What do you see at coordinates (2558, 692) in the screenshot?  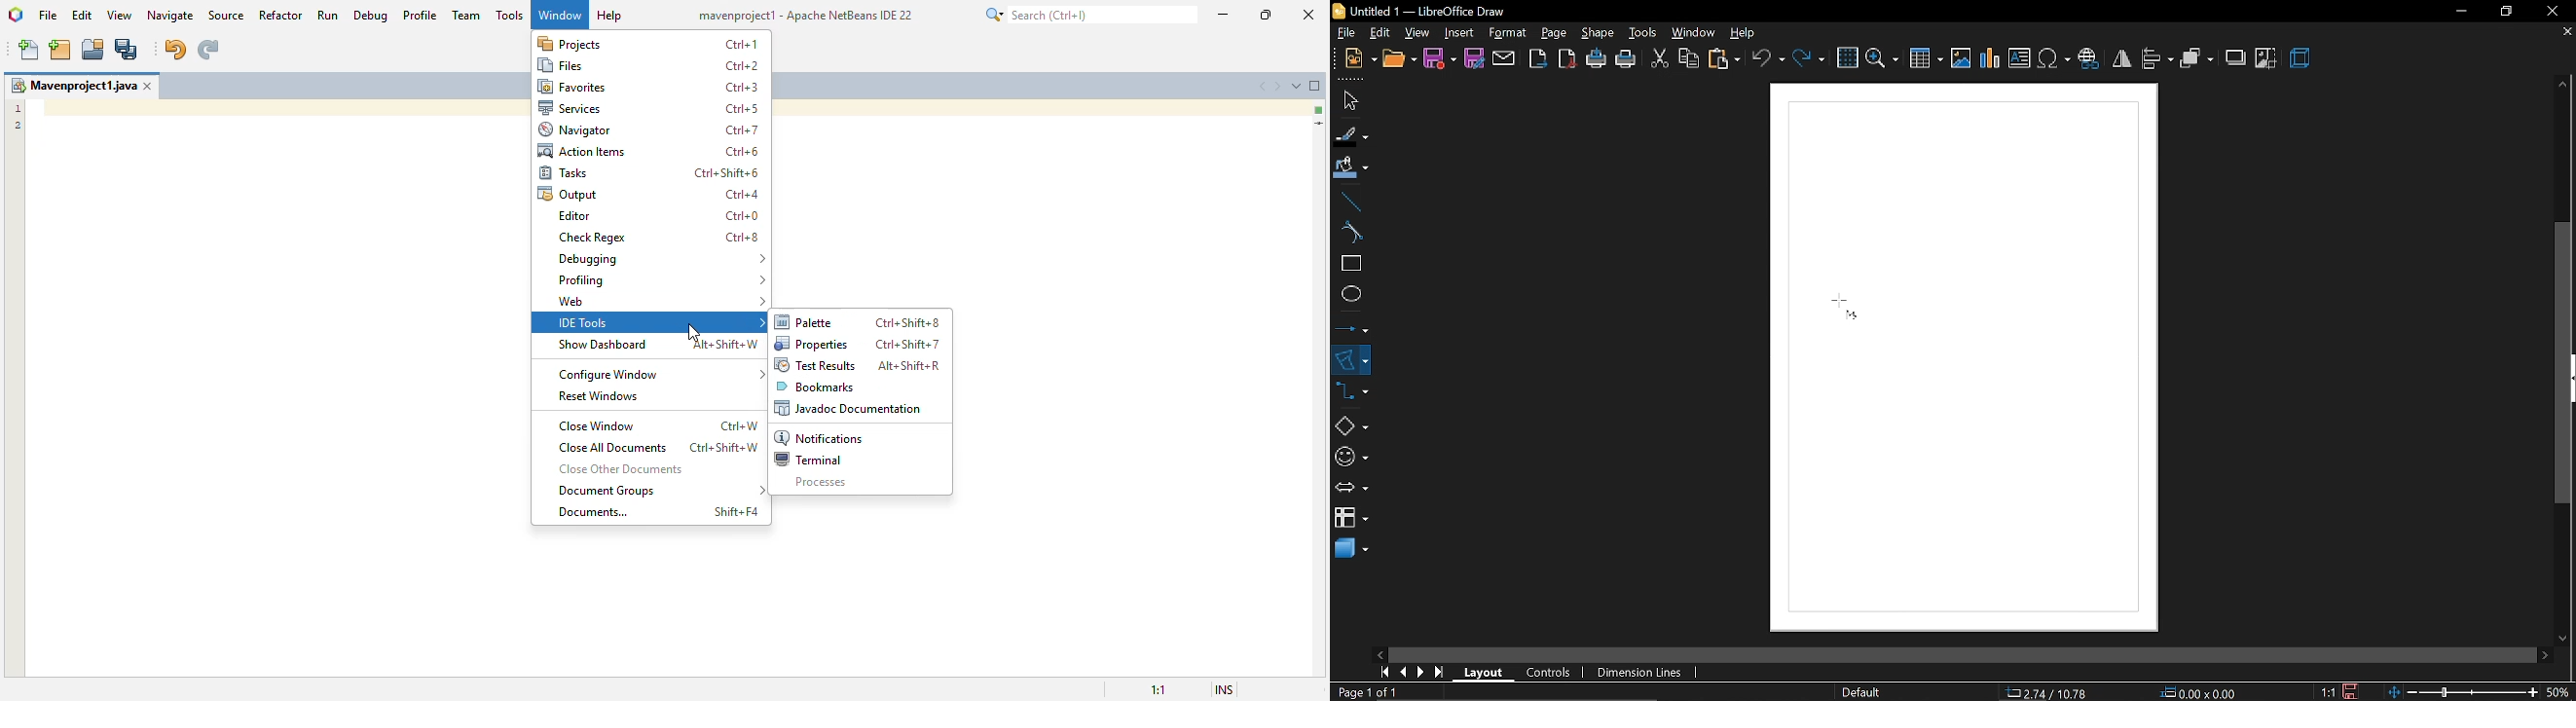 I see `current zoom` at bounding box center [2558, 692].